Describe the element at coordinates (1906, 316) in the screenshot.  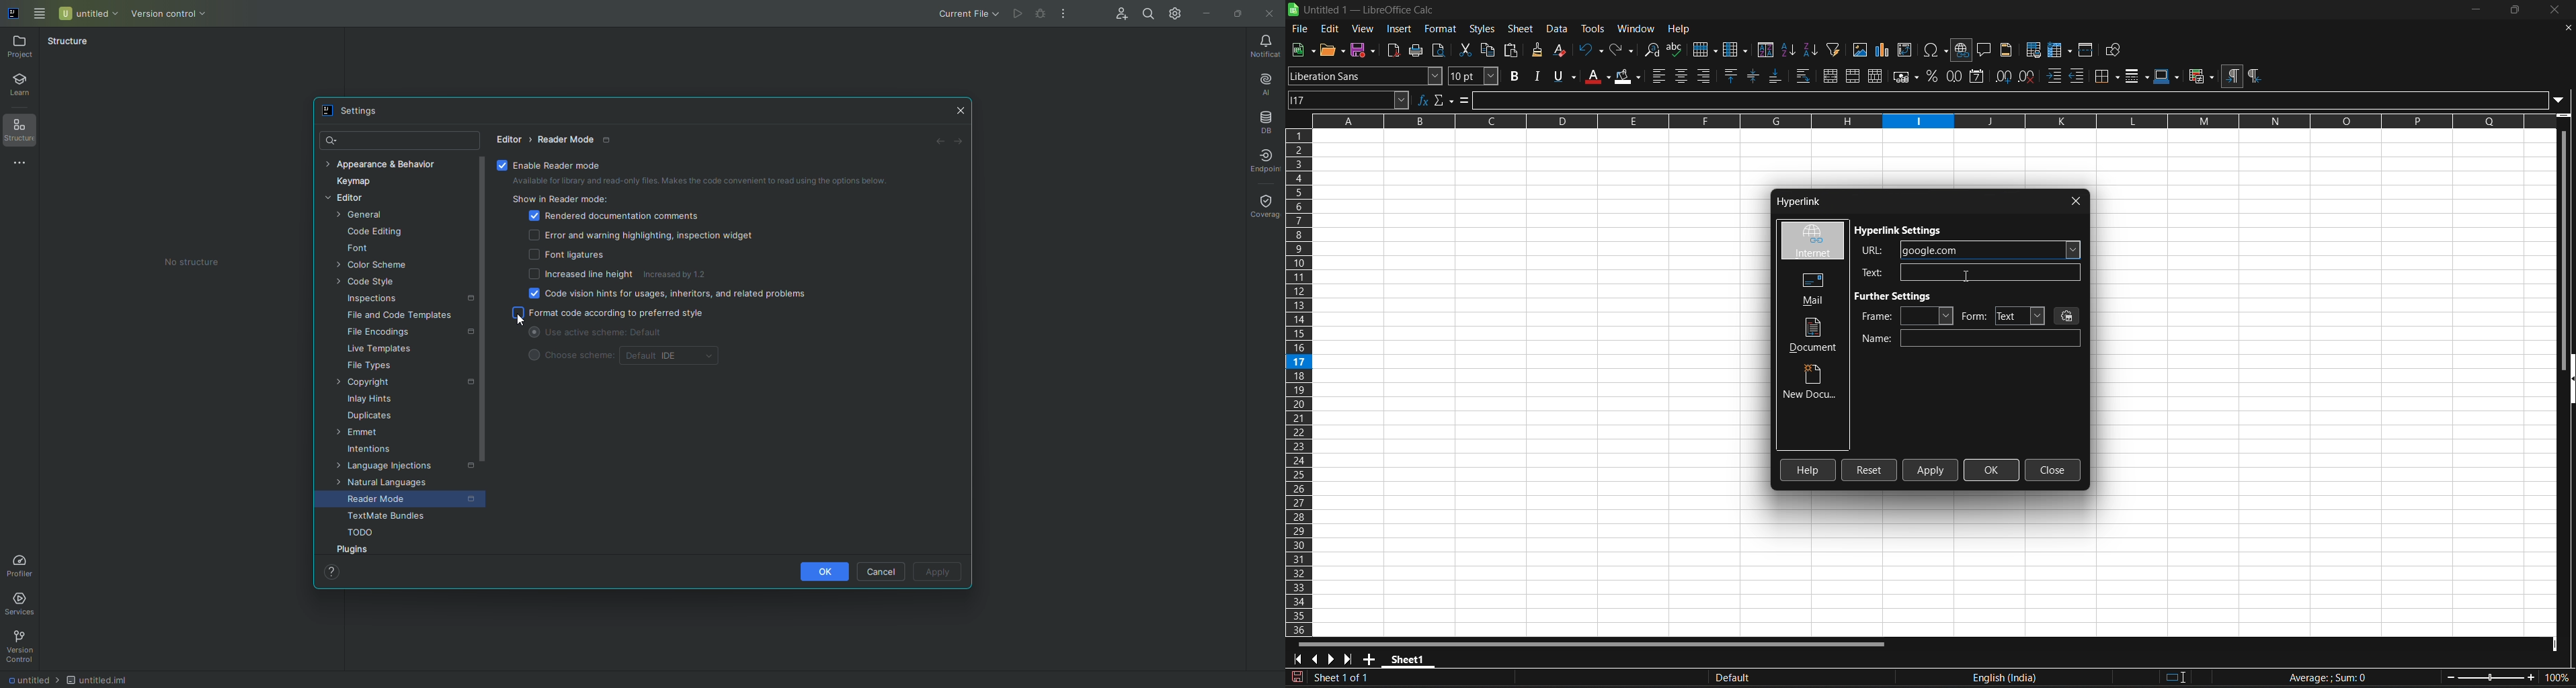
I see `frame` at that location.